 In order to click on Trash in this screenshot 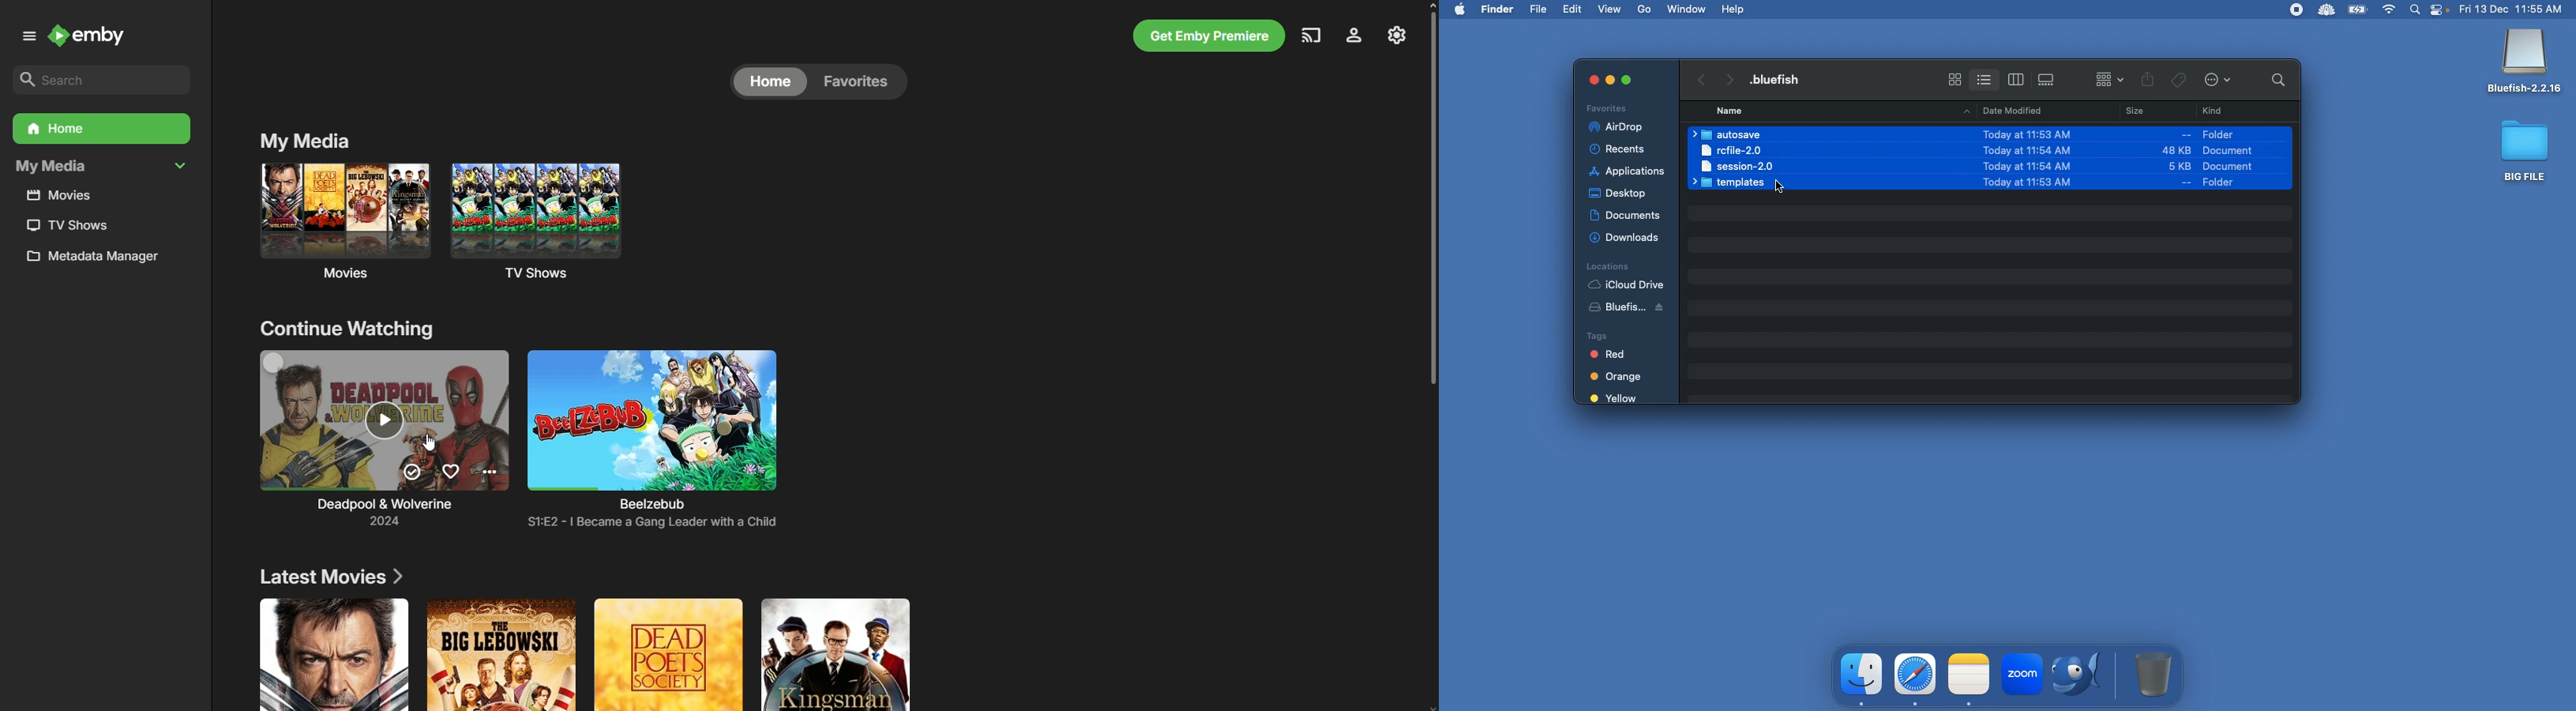, I will do `click(2154, 674)`.